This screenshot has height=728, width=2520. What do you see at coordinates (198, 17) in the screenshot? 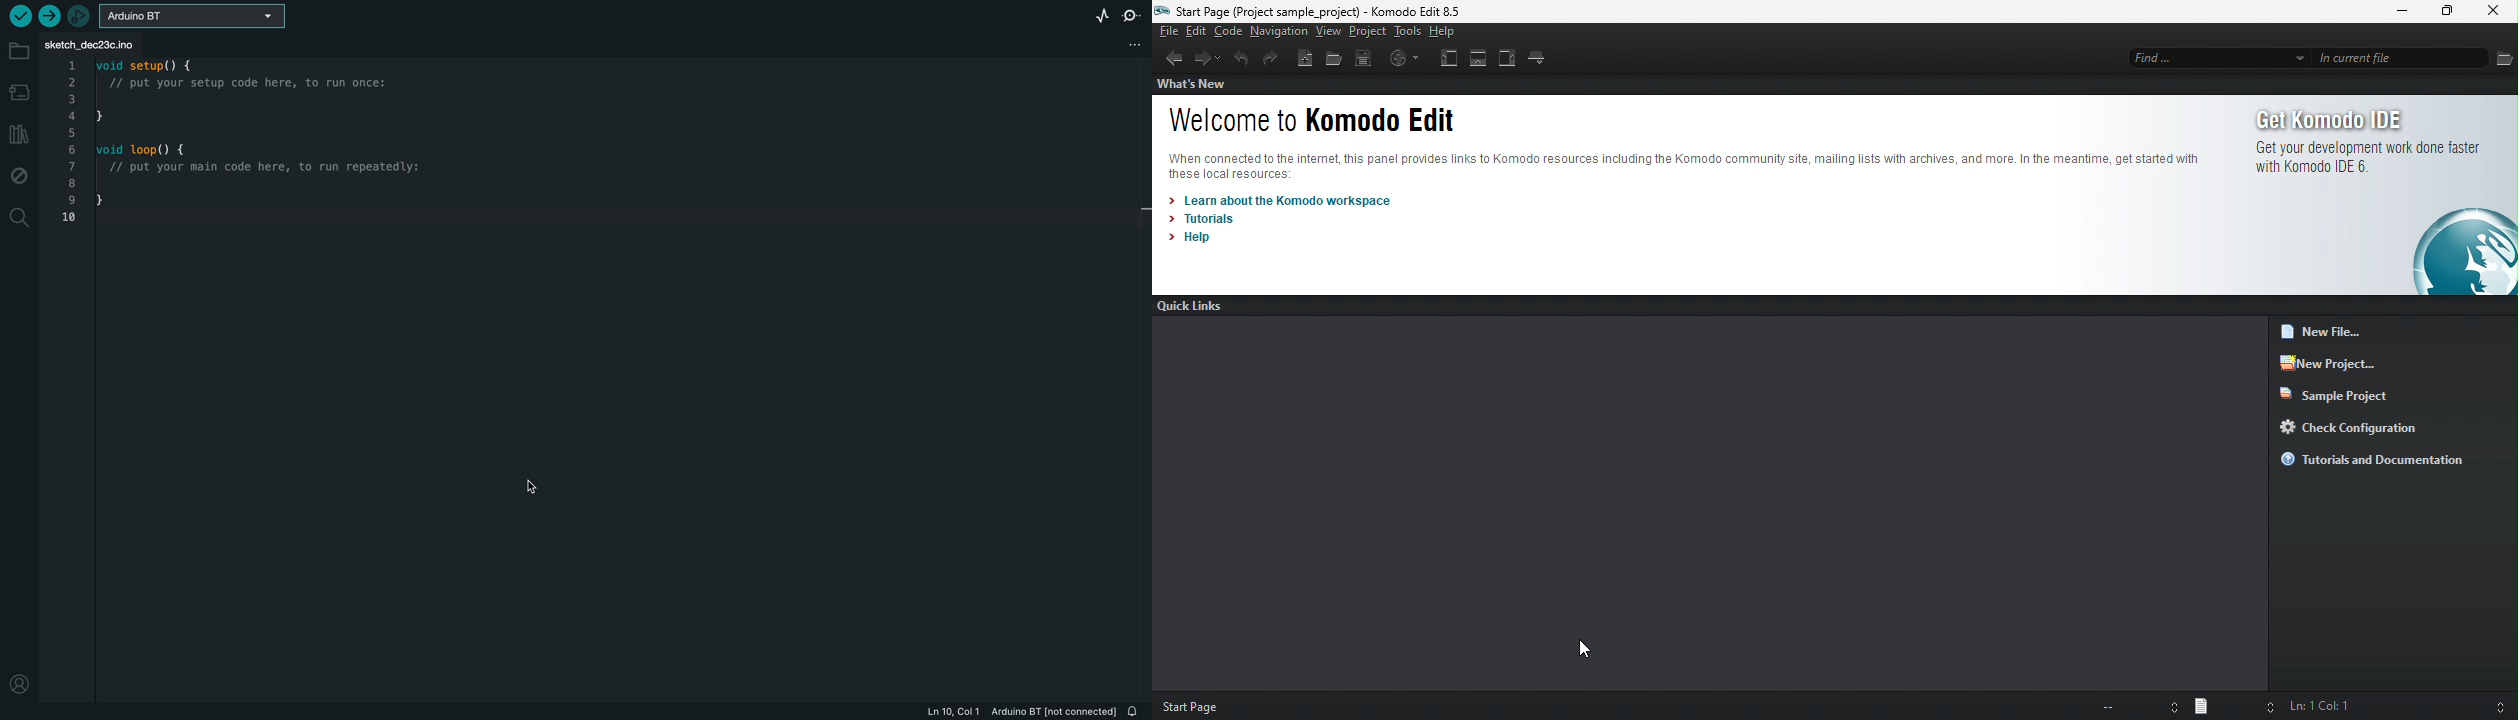
I see `board selecter` at bounding box center [198, 17].